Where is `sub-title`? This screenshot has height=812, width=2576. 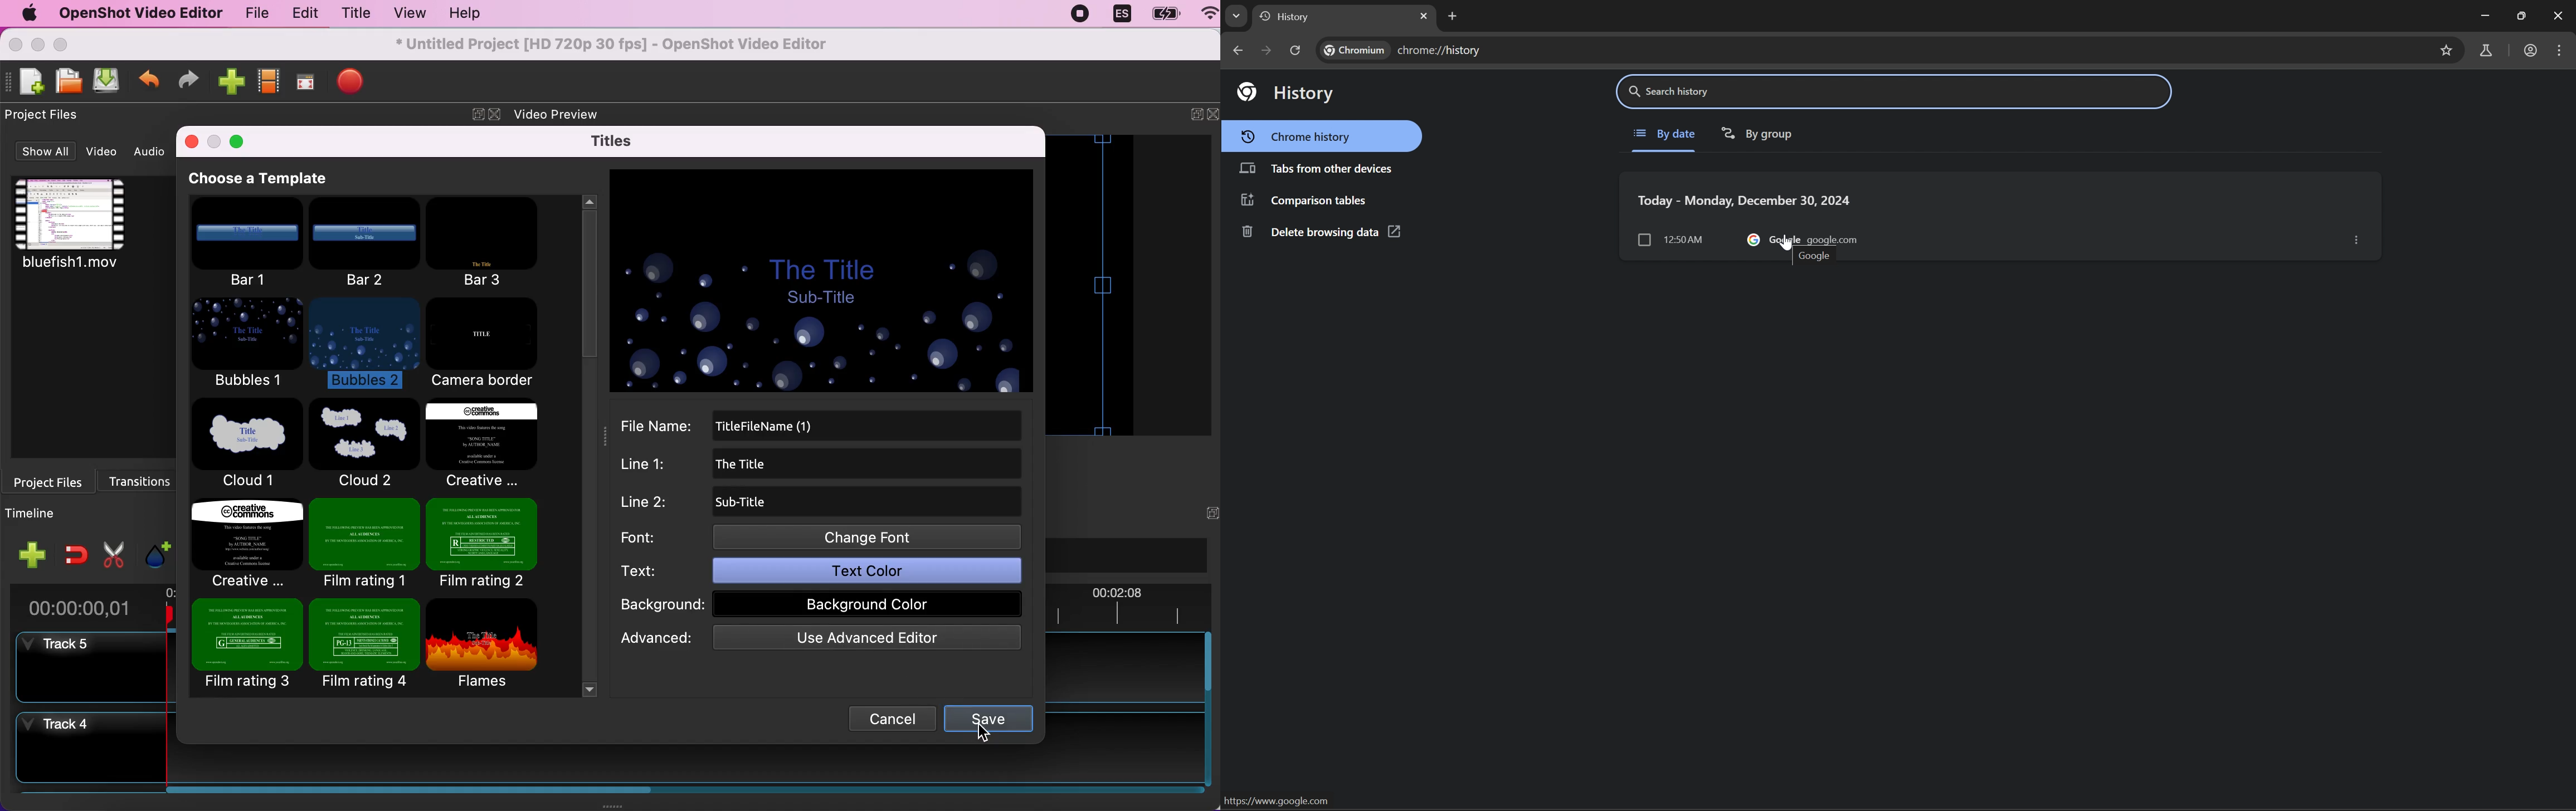
sub-title is located at coordinates (761, 502).